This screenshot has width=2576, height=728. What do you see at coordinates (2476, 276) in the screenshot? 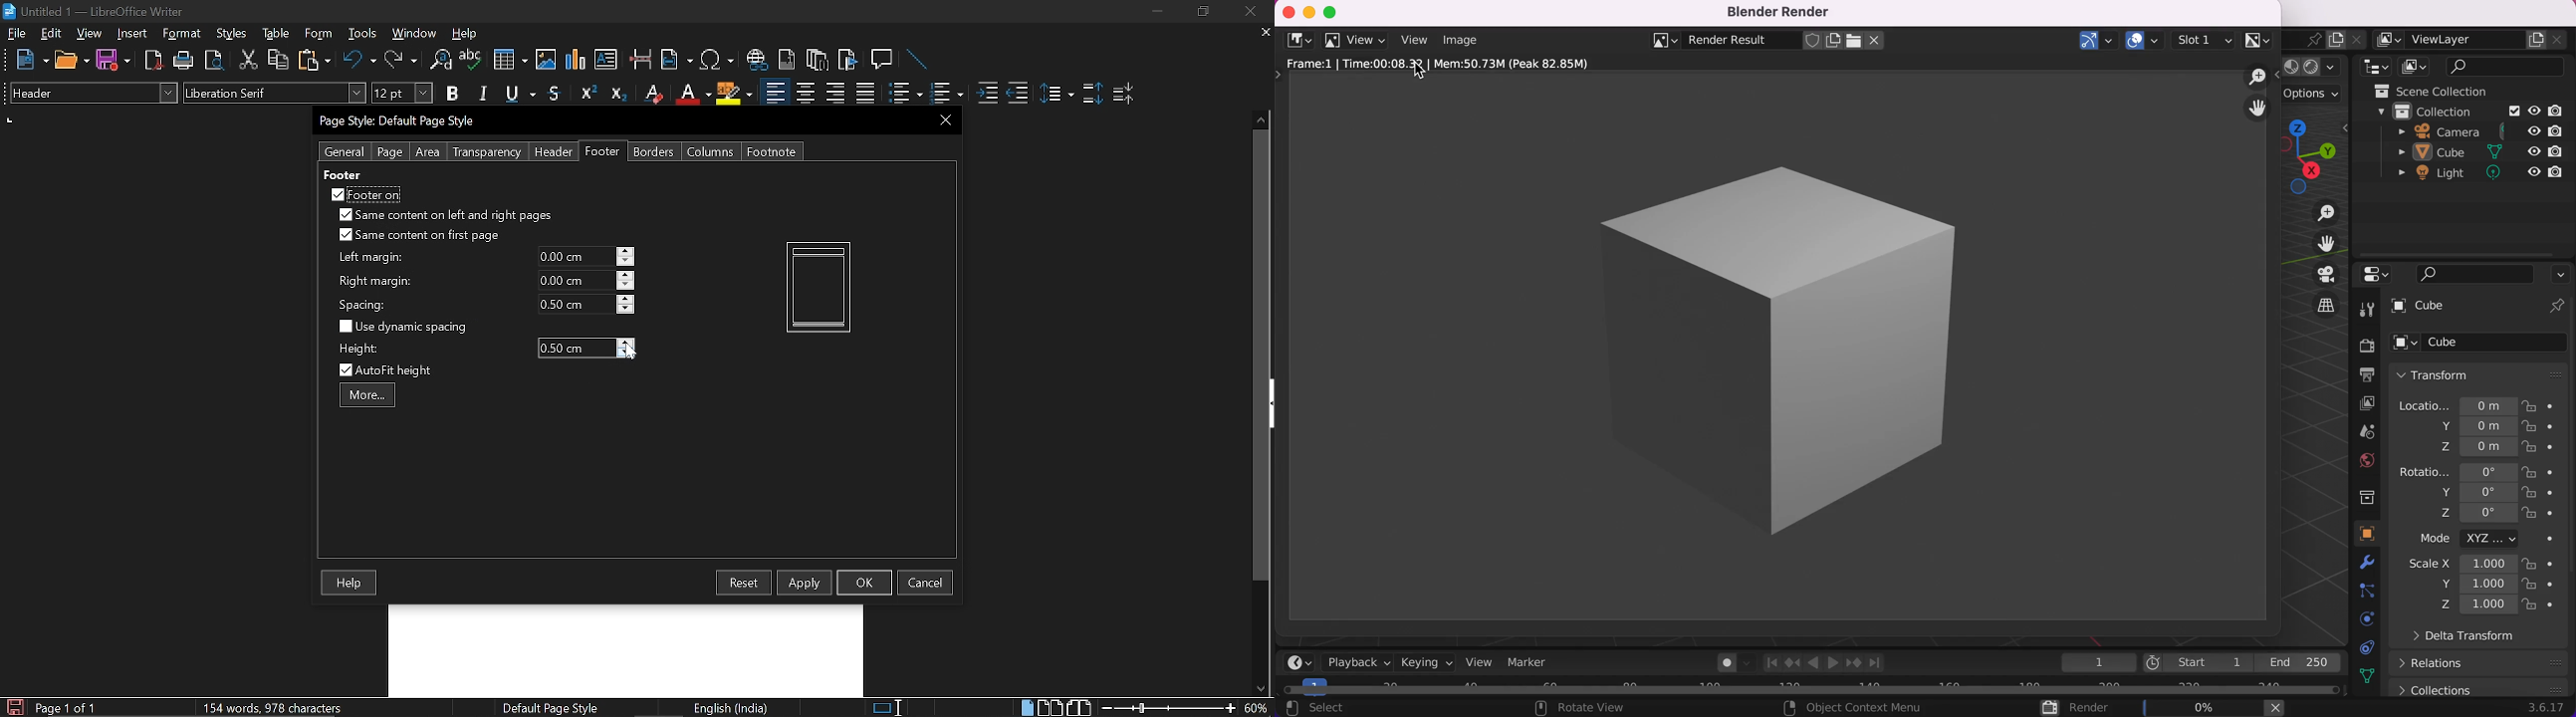
I see `search` at bounding box center [2476, 276].